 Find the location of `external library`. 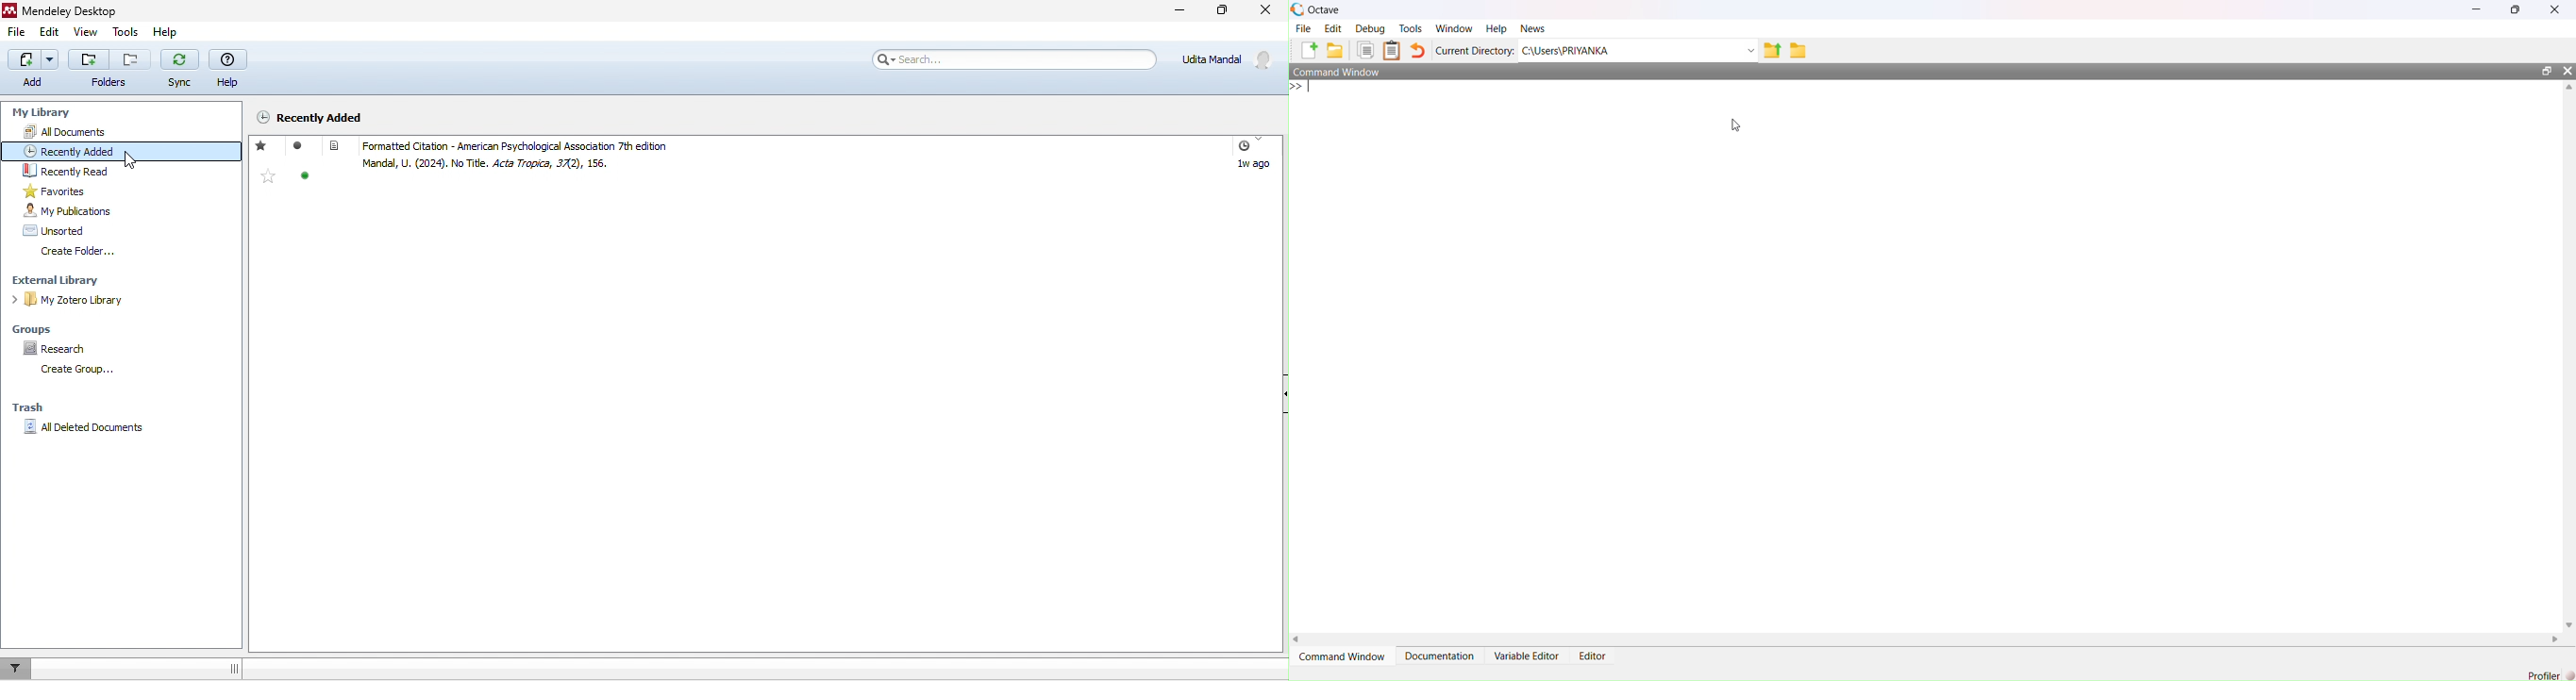

external library is located at coordinates (64, 281).